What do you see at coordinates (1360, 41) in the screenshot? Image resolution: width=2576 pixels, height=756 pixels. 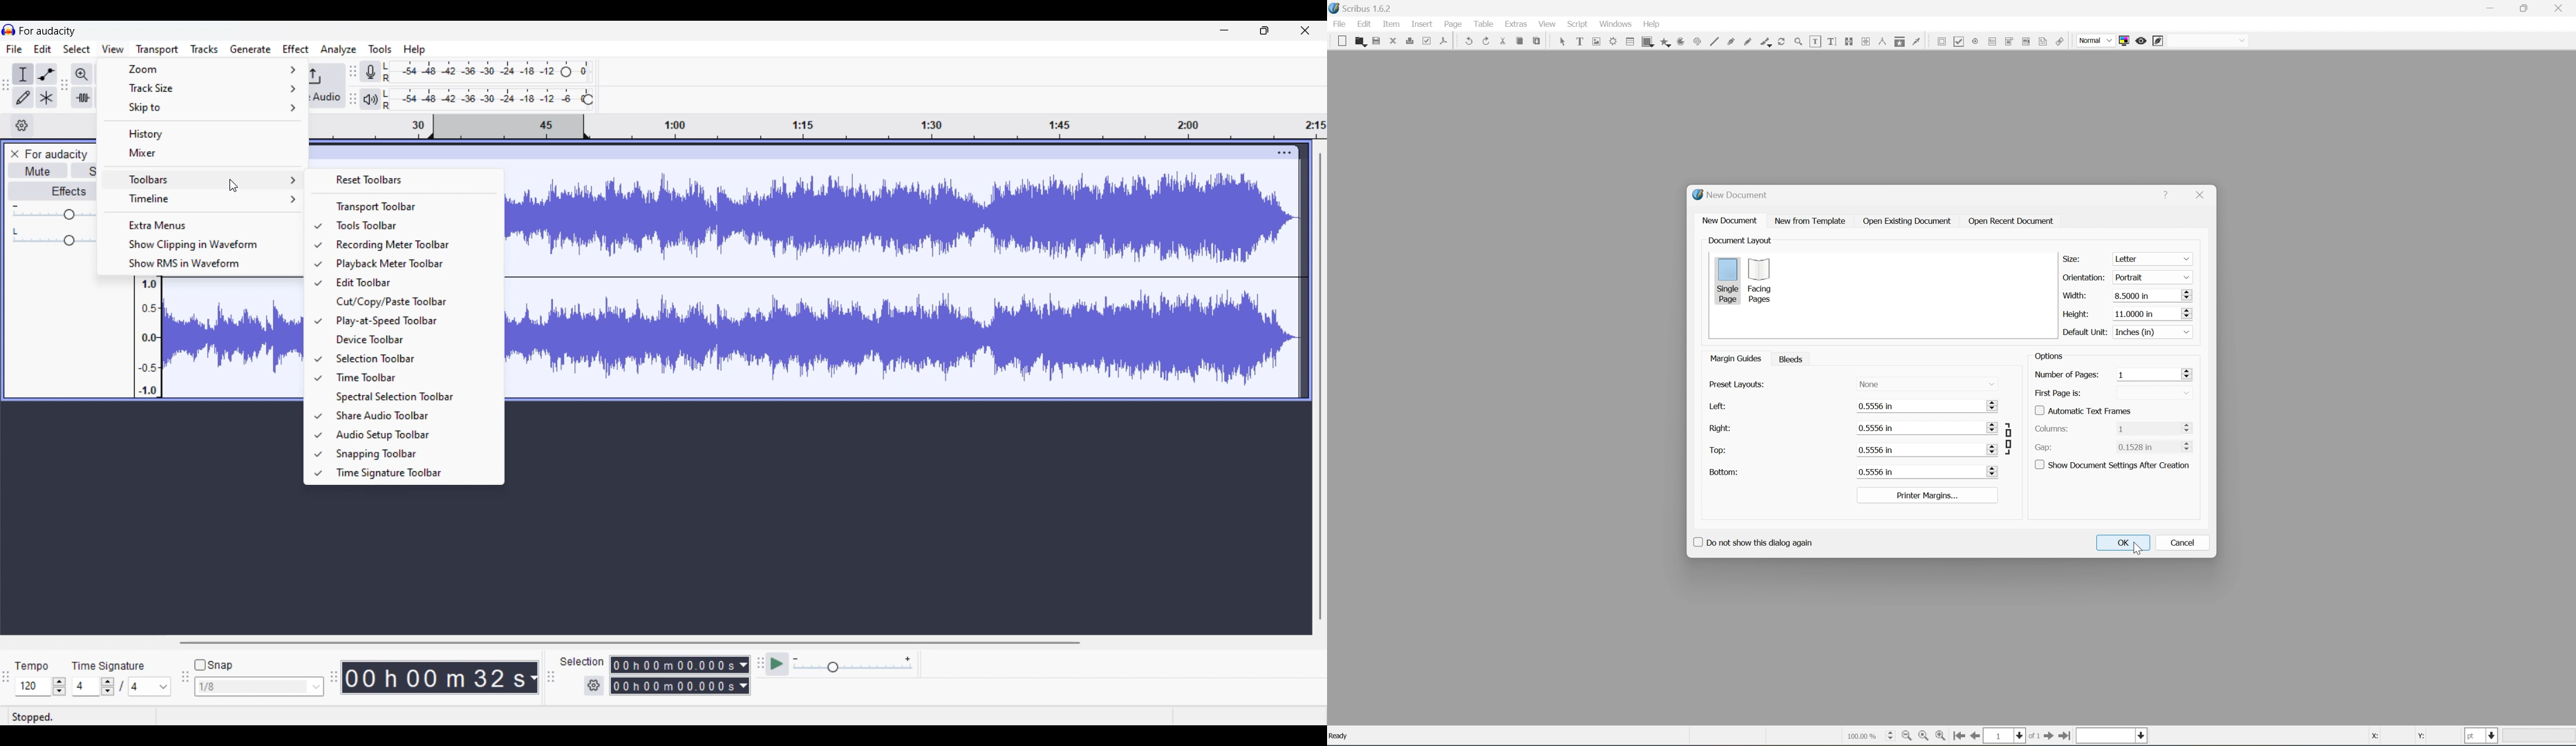 I see `open` at bounding box center [1360, 41].